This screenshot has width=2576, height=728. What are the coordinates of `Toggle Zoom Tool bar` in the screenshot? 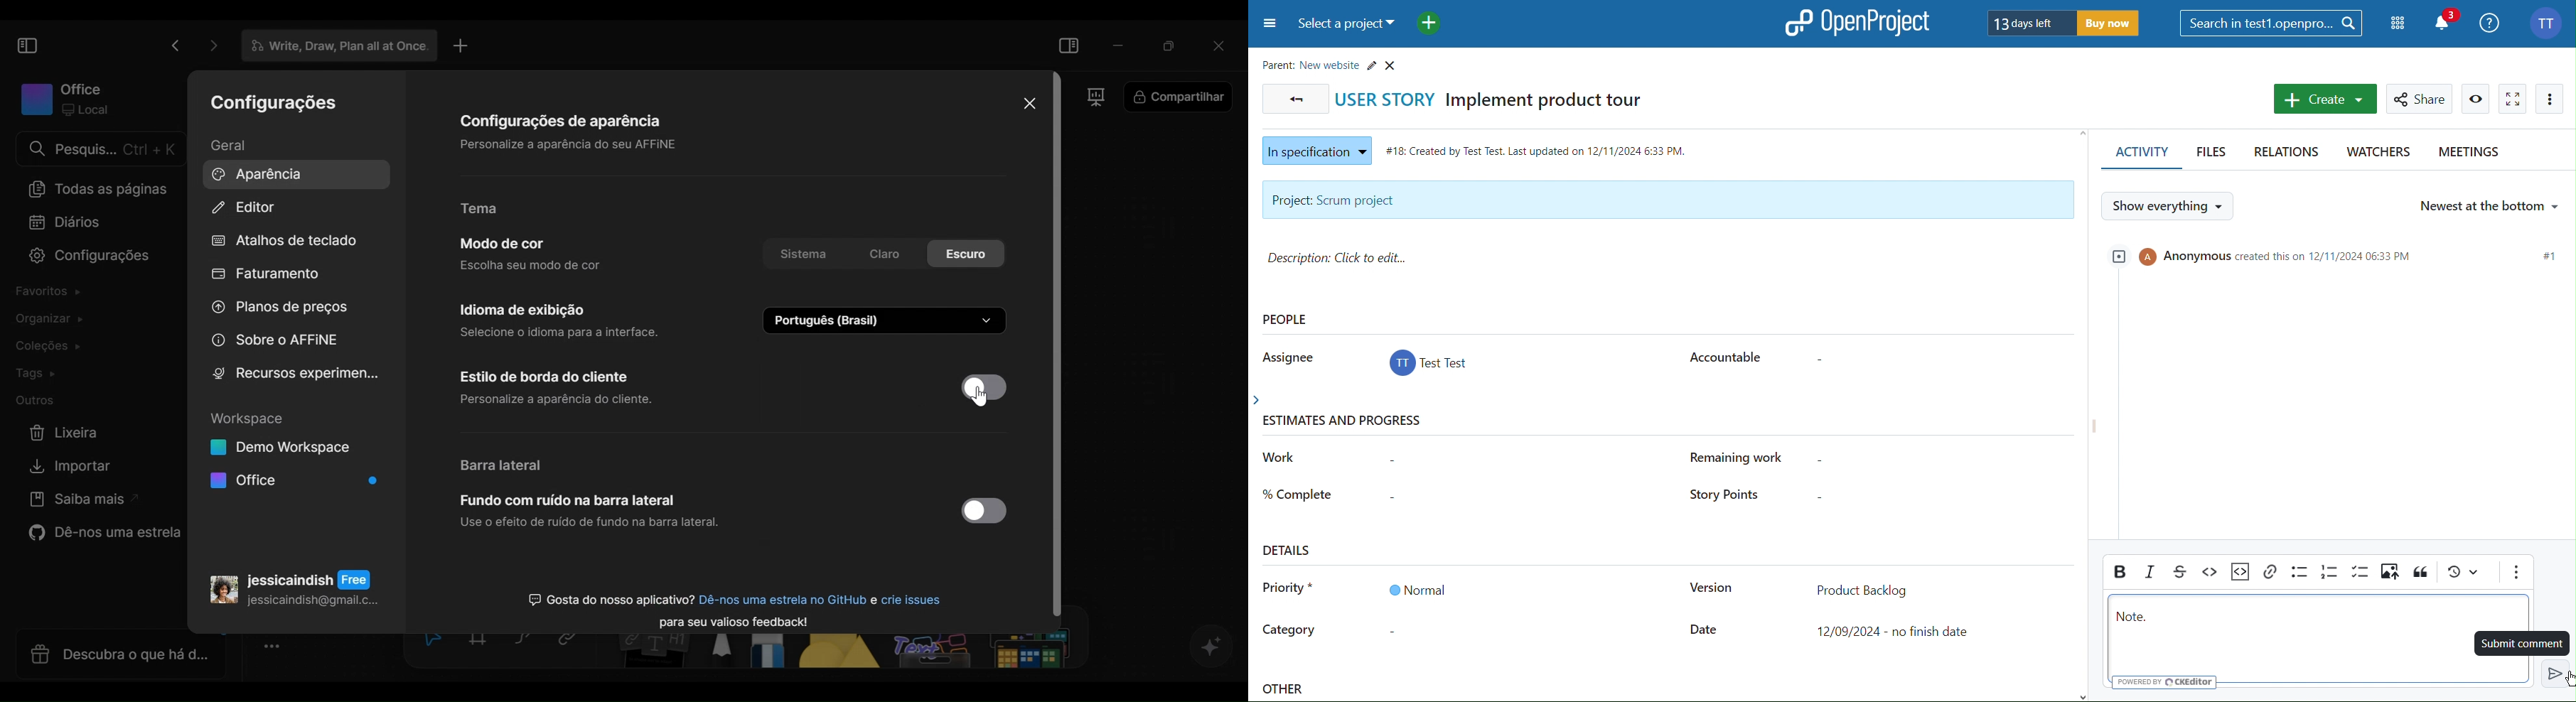 It's located at (276, 647).